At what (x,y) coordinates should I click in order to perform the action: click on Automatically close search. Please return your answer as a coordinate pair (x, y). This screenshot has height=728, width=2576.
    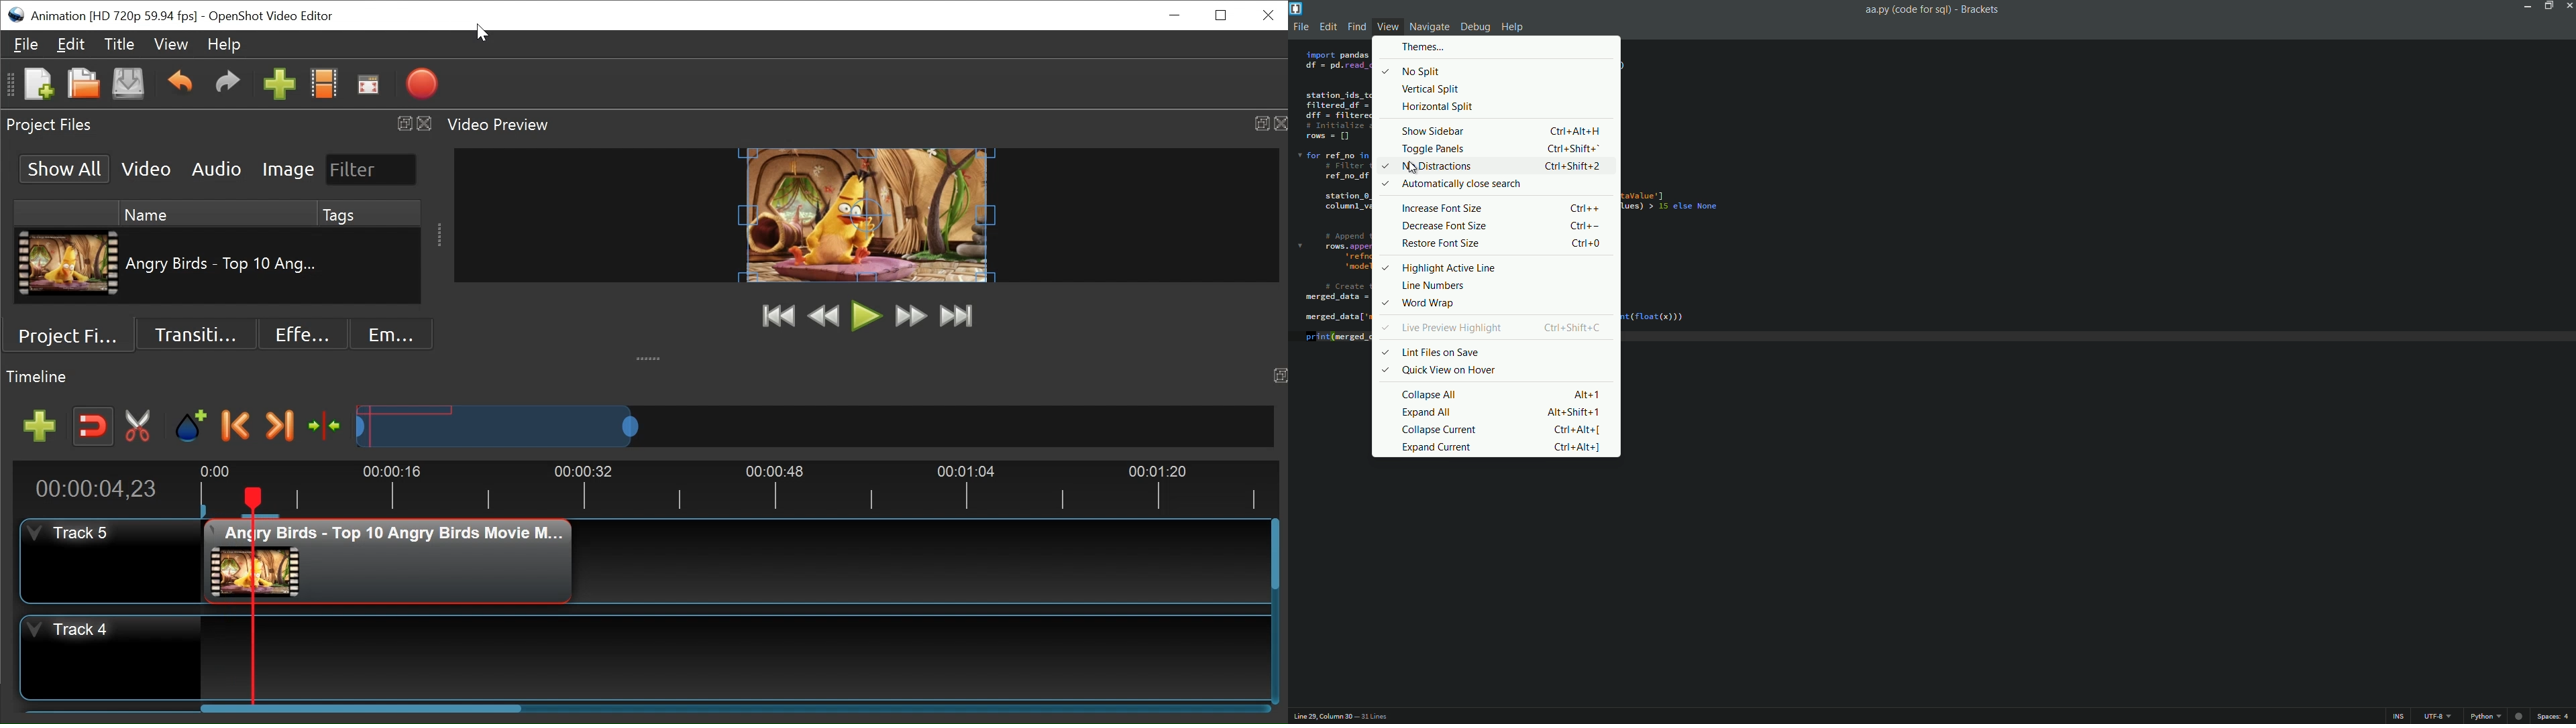
    Looking at the image, I should click on (1457, 184).